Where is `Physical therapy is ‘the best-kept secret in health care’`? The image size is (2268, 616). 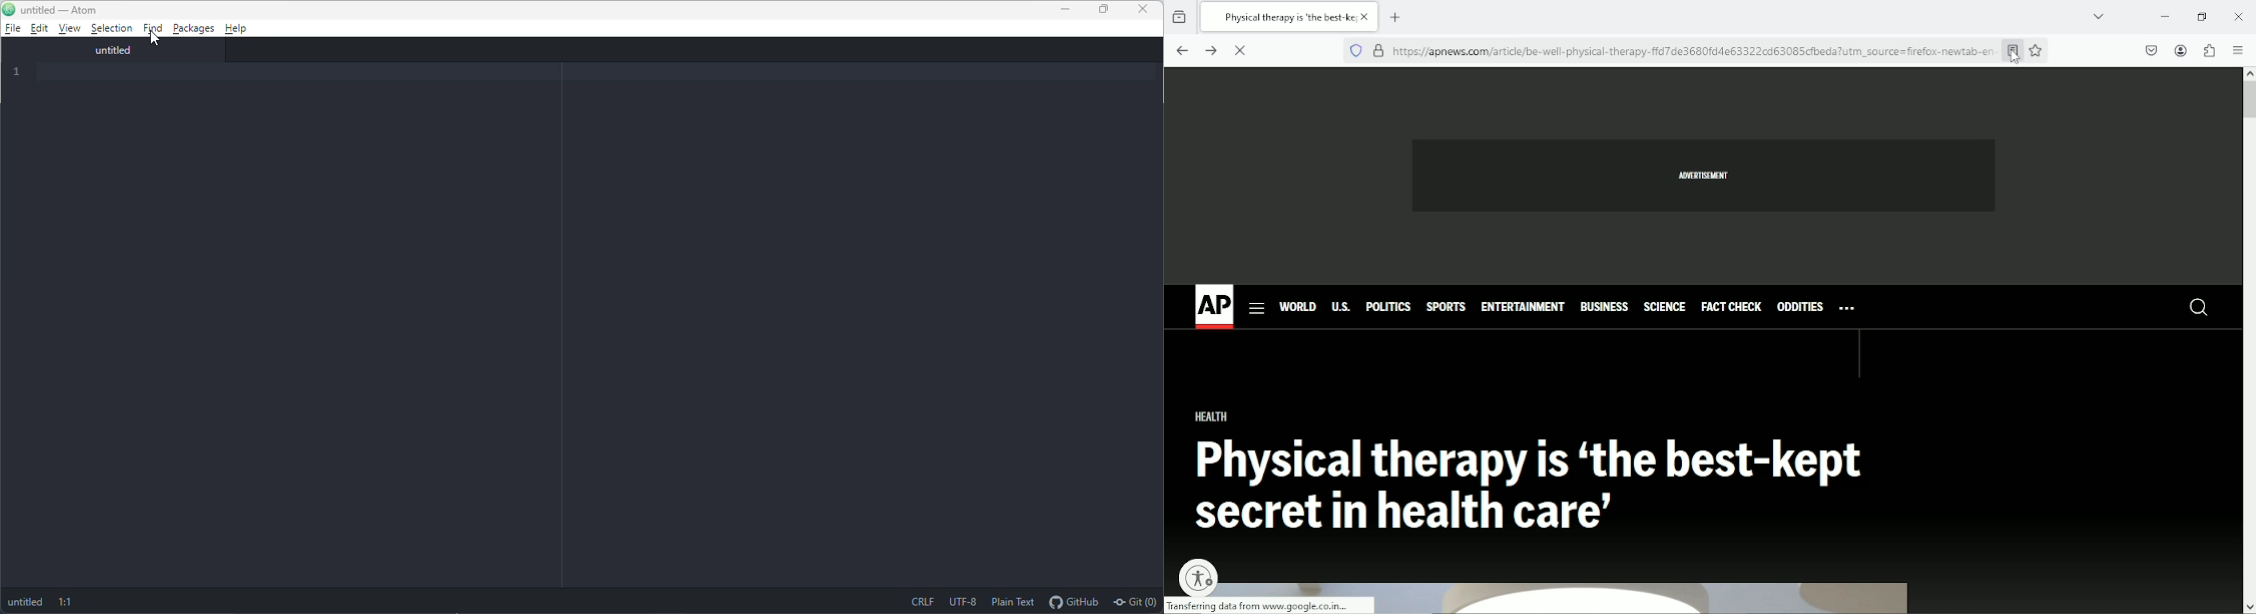 Physical therapy is ‘the best-kept secret in health care’ is located at coordinates (1541, 483).